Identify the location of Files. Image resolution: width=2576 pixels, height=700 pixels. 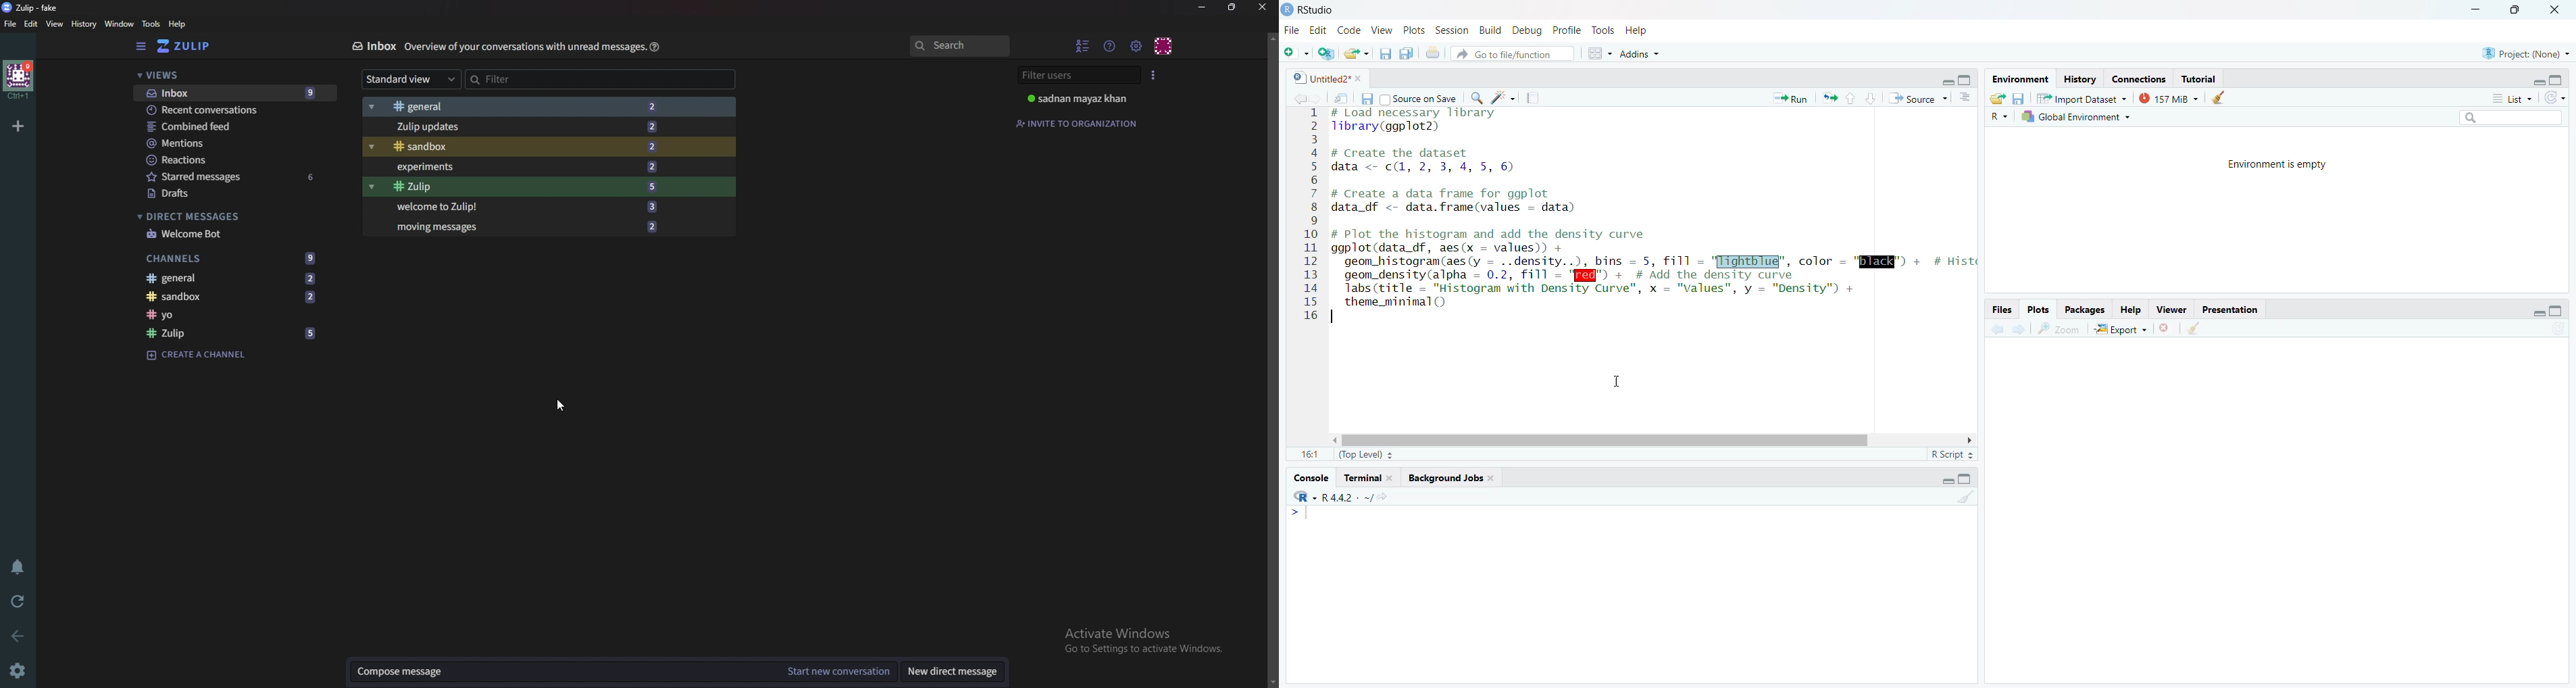
(2002, 310).